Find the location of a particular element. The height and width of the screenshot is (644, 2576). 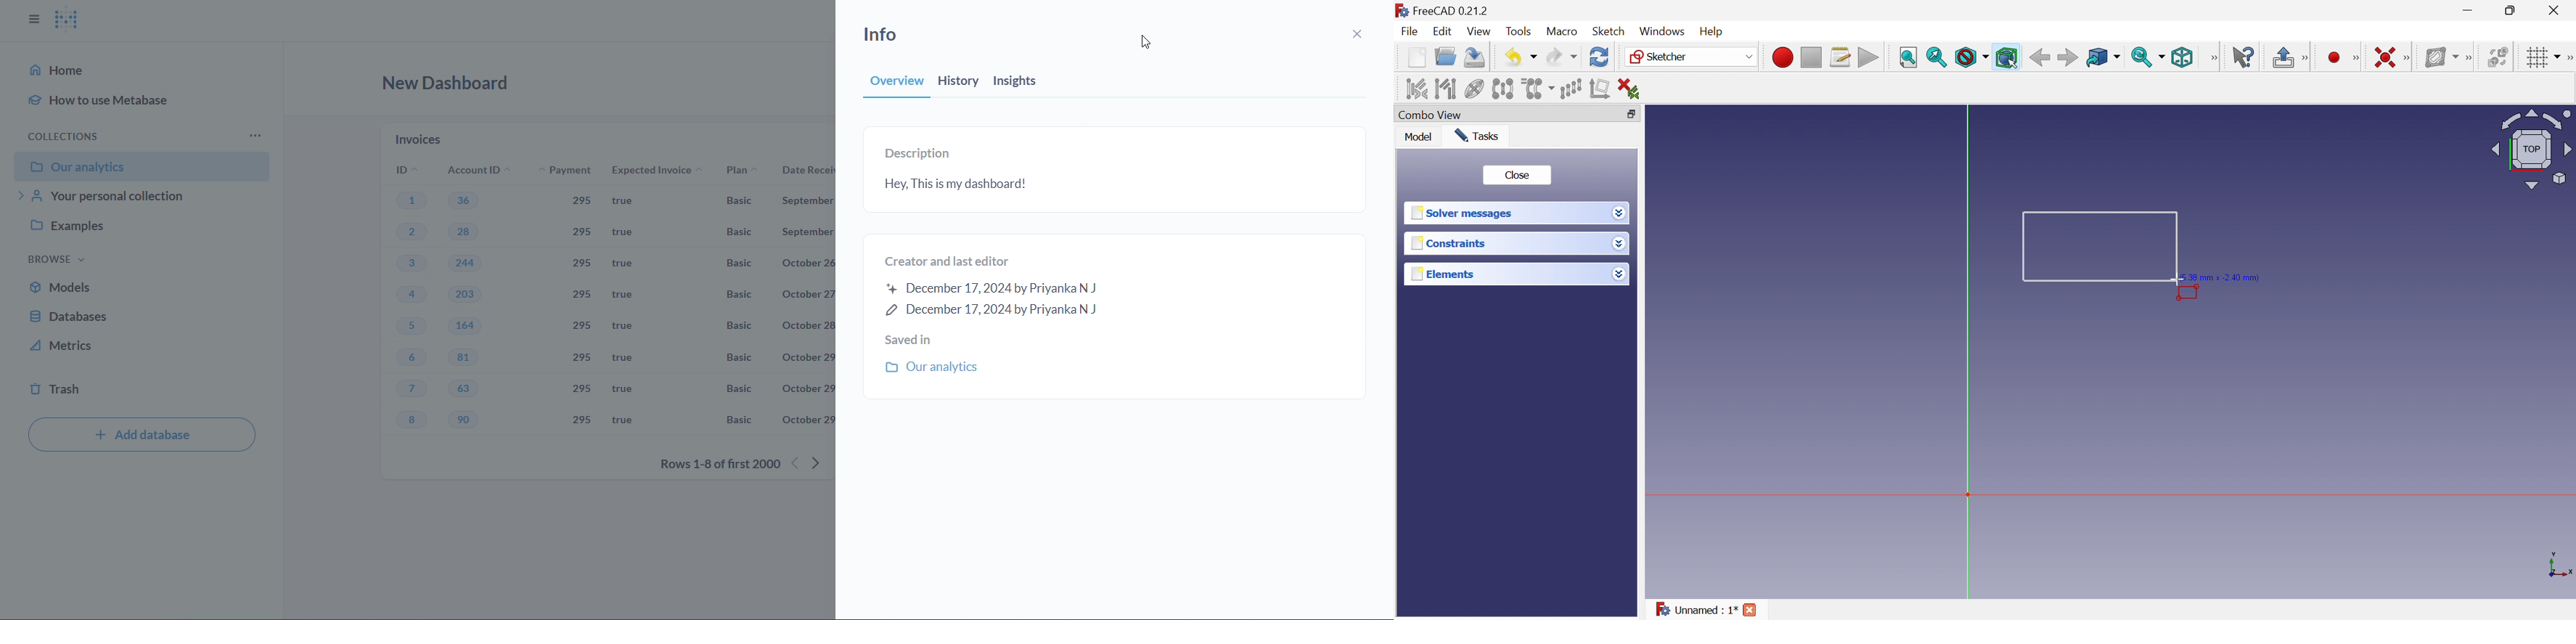

Basic is located at coordinates (740, 390).